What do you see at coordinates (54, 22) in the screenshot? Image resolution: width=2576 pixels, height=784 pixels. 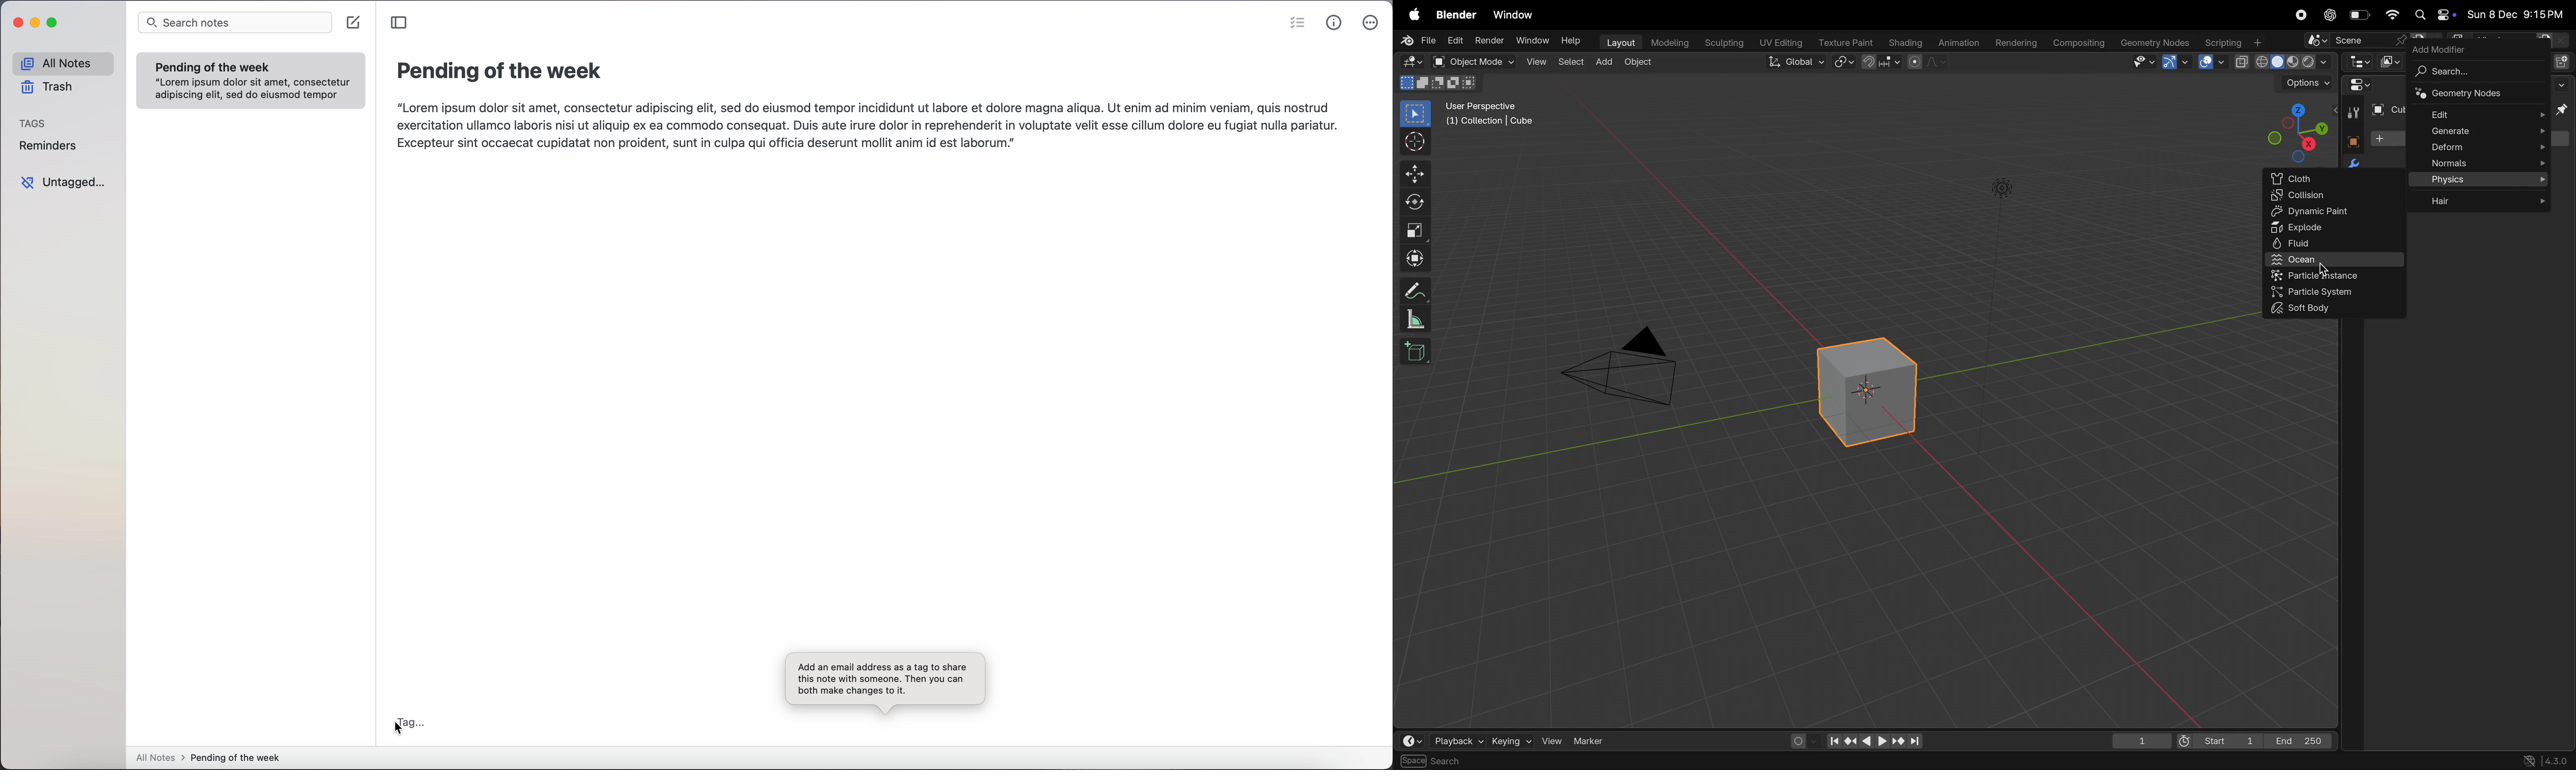 I see `maximize app` at bounding box center [54, 22].